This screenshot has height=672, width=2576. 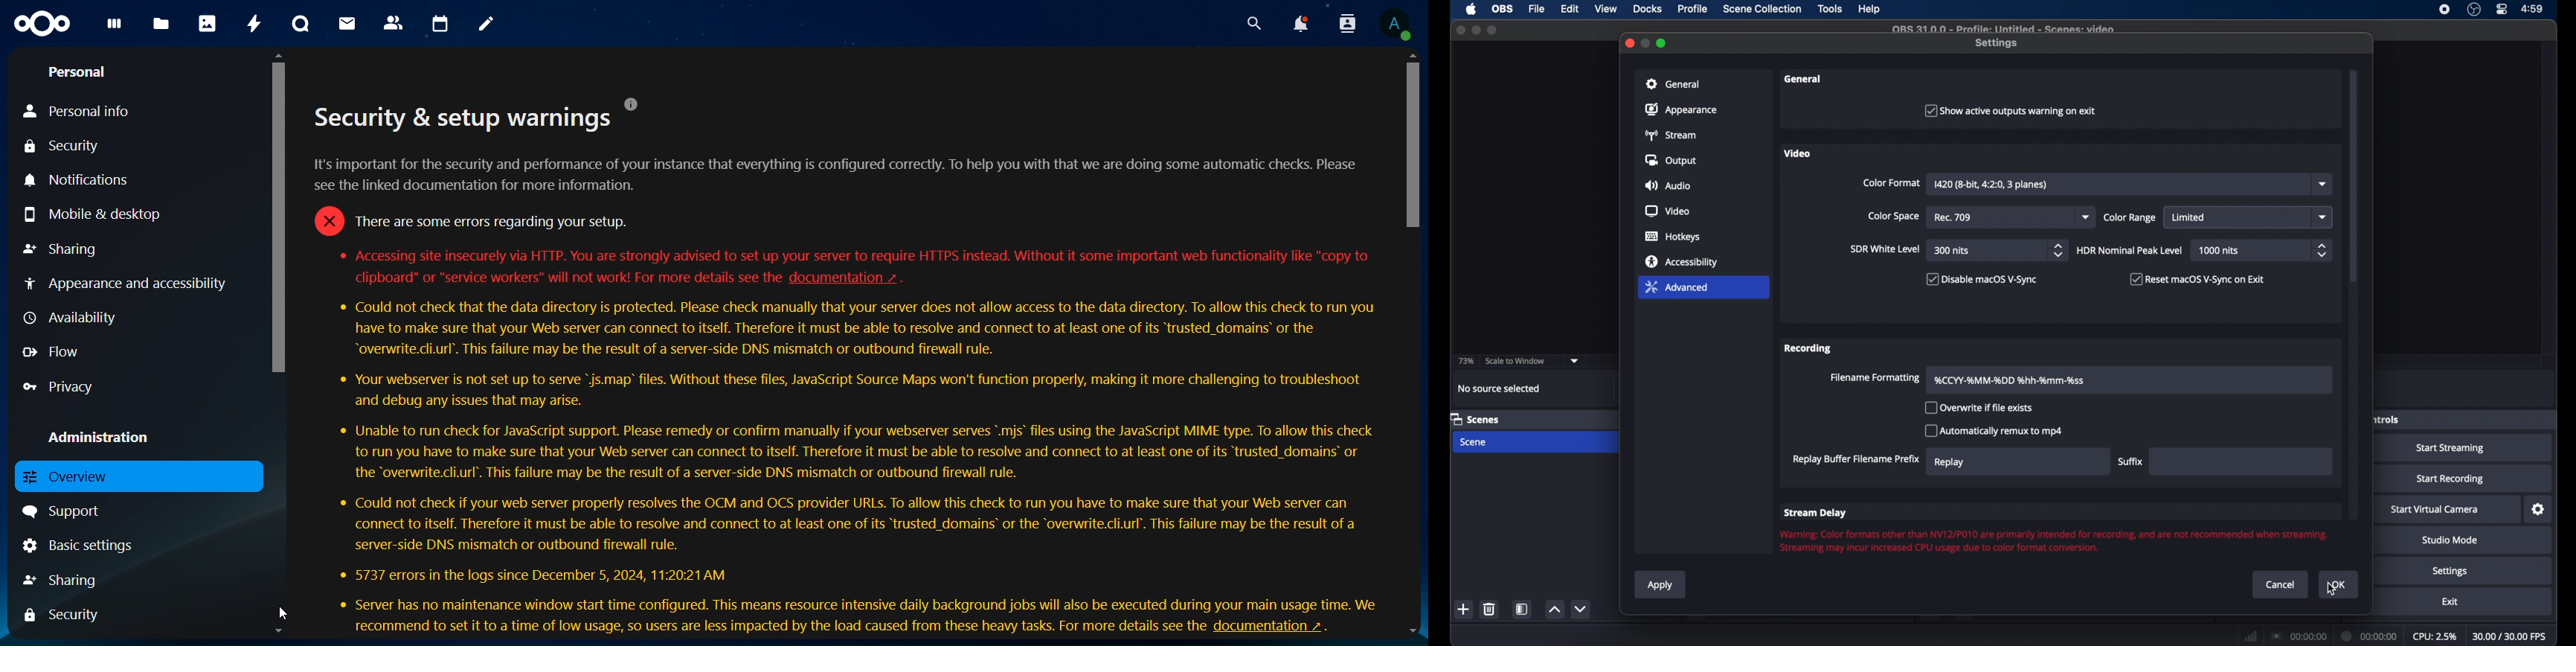 I want to click on 1420 (8-bit, 4:2:0, 3 planes), so click(x=1994, y=184).